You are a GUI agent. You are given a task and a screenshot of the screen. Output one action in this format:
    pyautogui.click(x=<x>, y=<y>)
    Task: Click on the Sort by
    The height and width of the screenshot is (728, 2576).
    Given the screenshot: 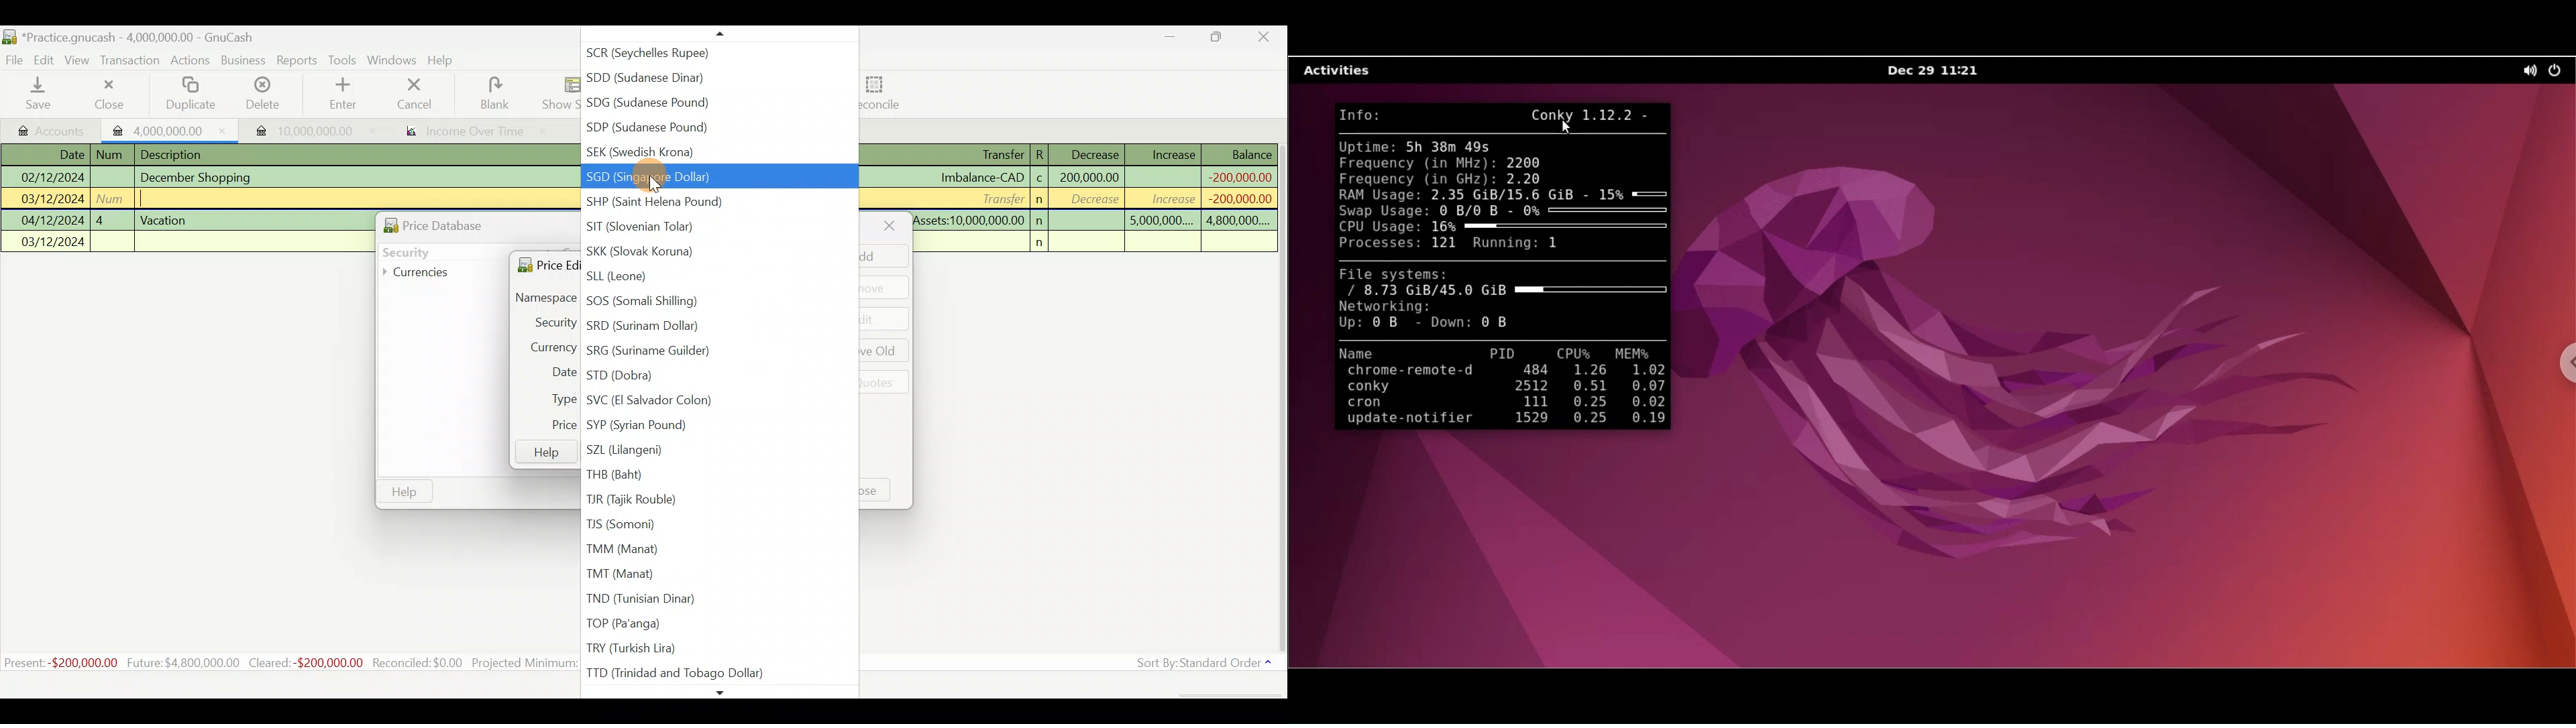 What is the action you would take?
    pyautogui.click(x=1197, y=664)
    